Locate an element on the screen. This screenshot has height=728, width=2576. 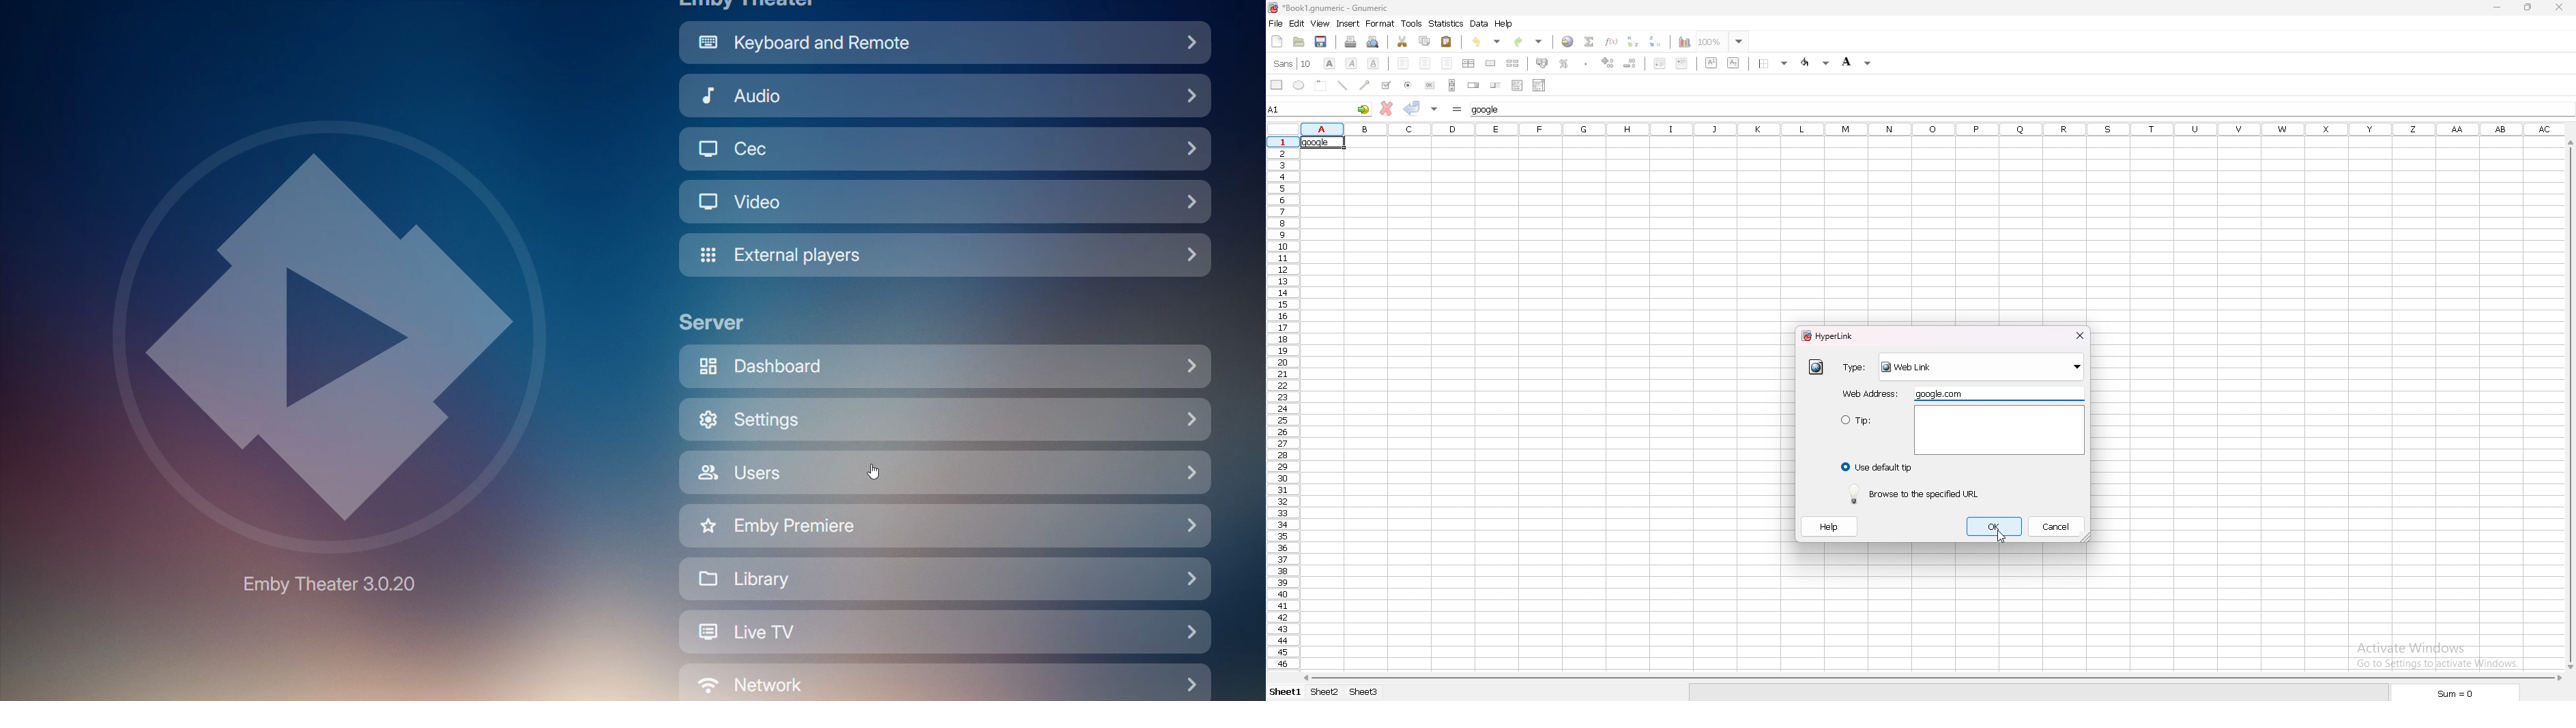
format is located at coordinates (1380, 23).